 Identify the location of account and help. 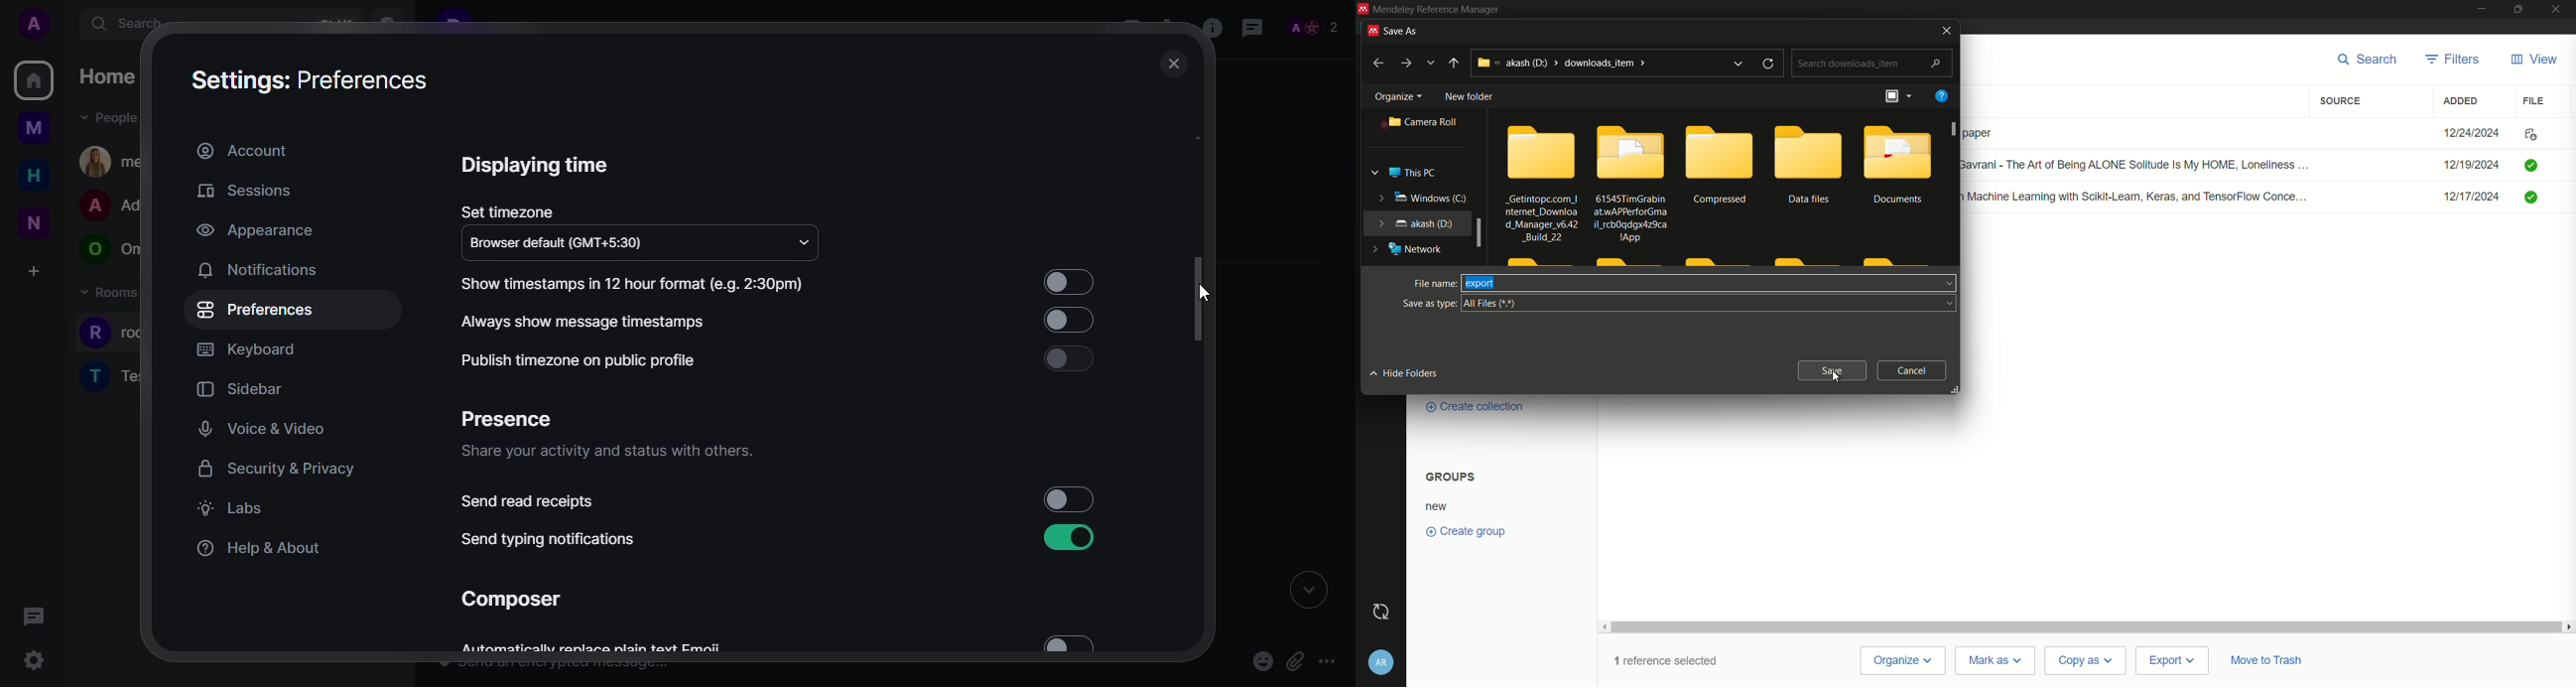
(1381, 664).